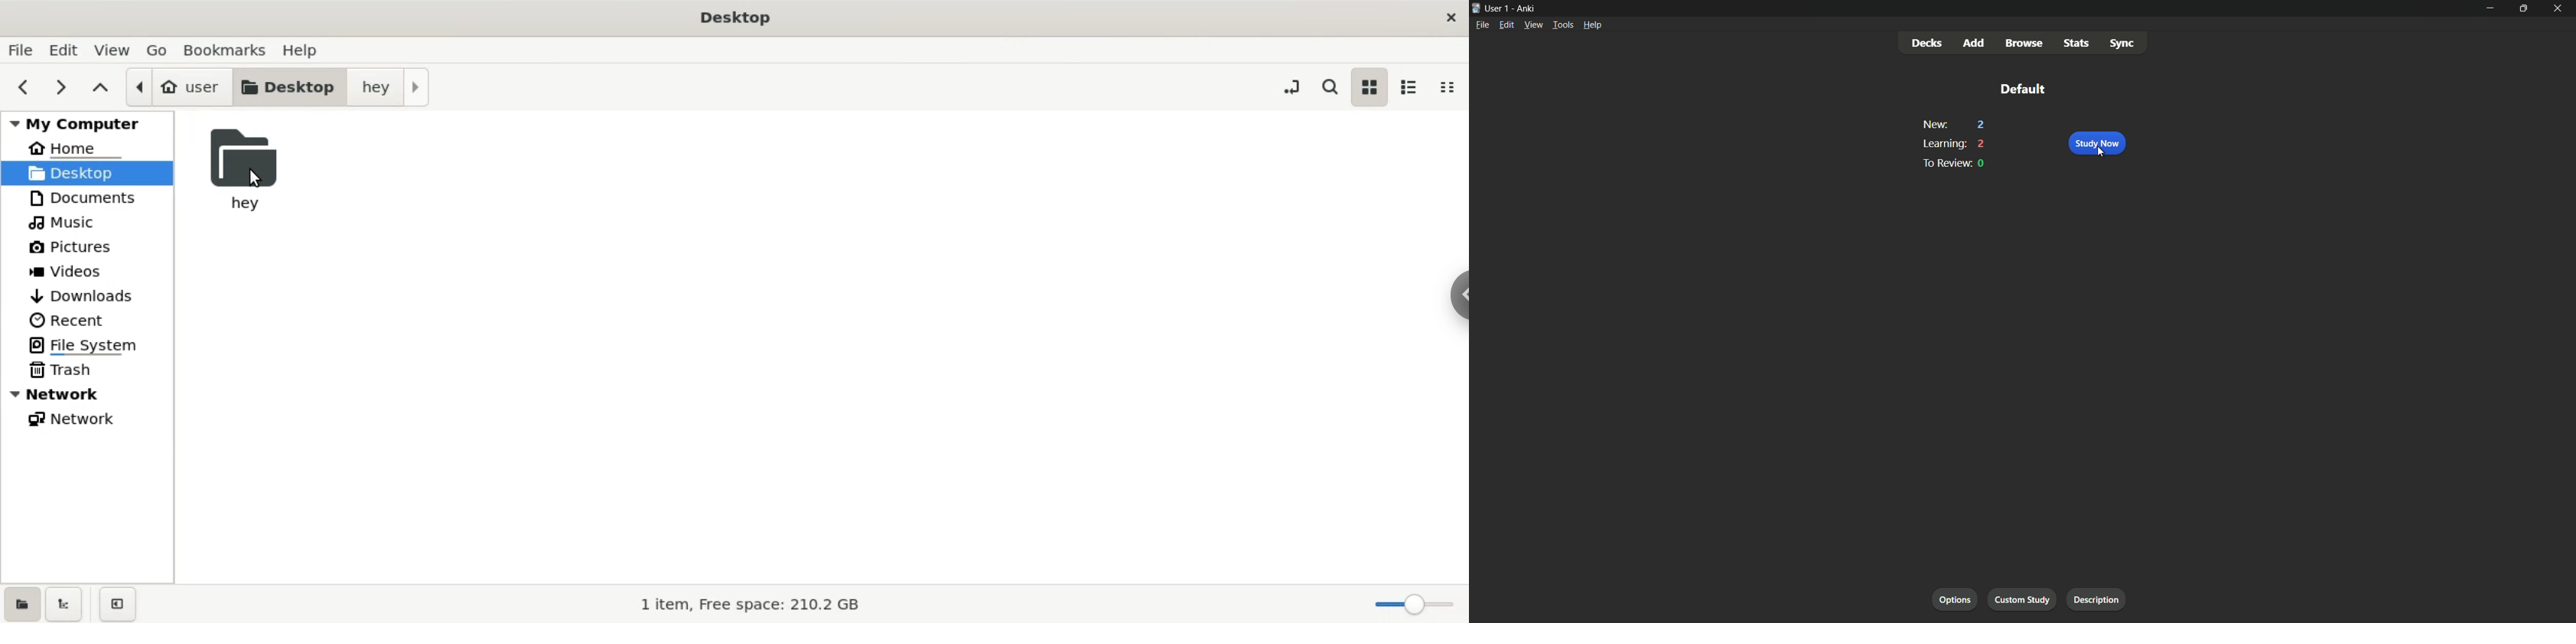 The image size is (2576, 644). Describe the element at coordinates (2522, 9) in the screenshot. I see `maximize` at that location.